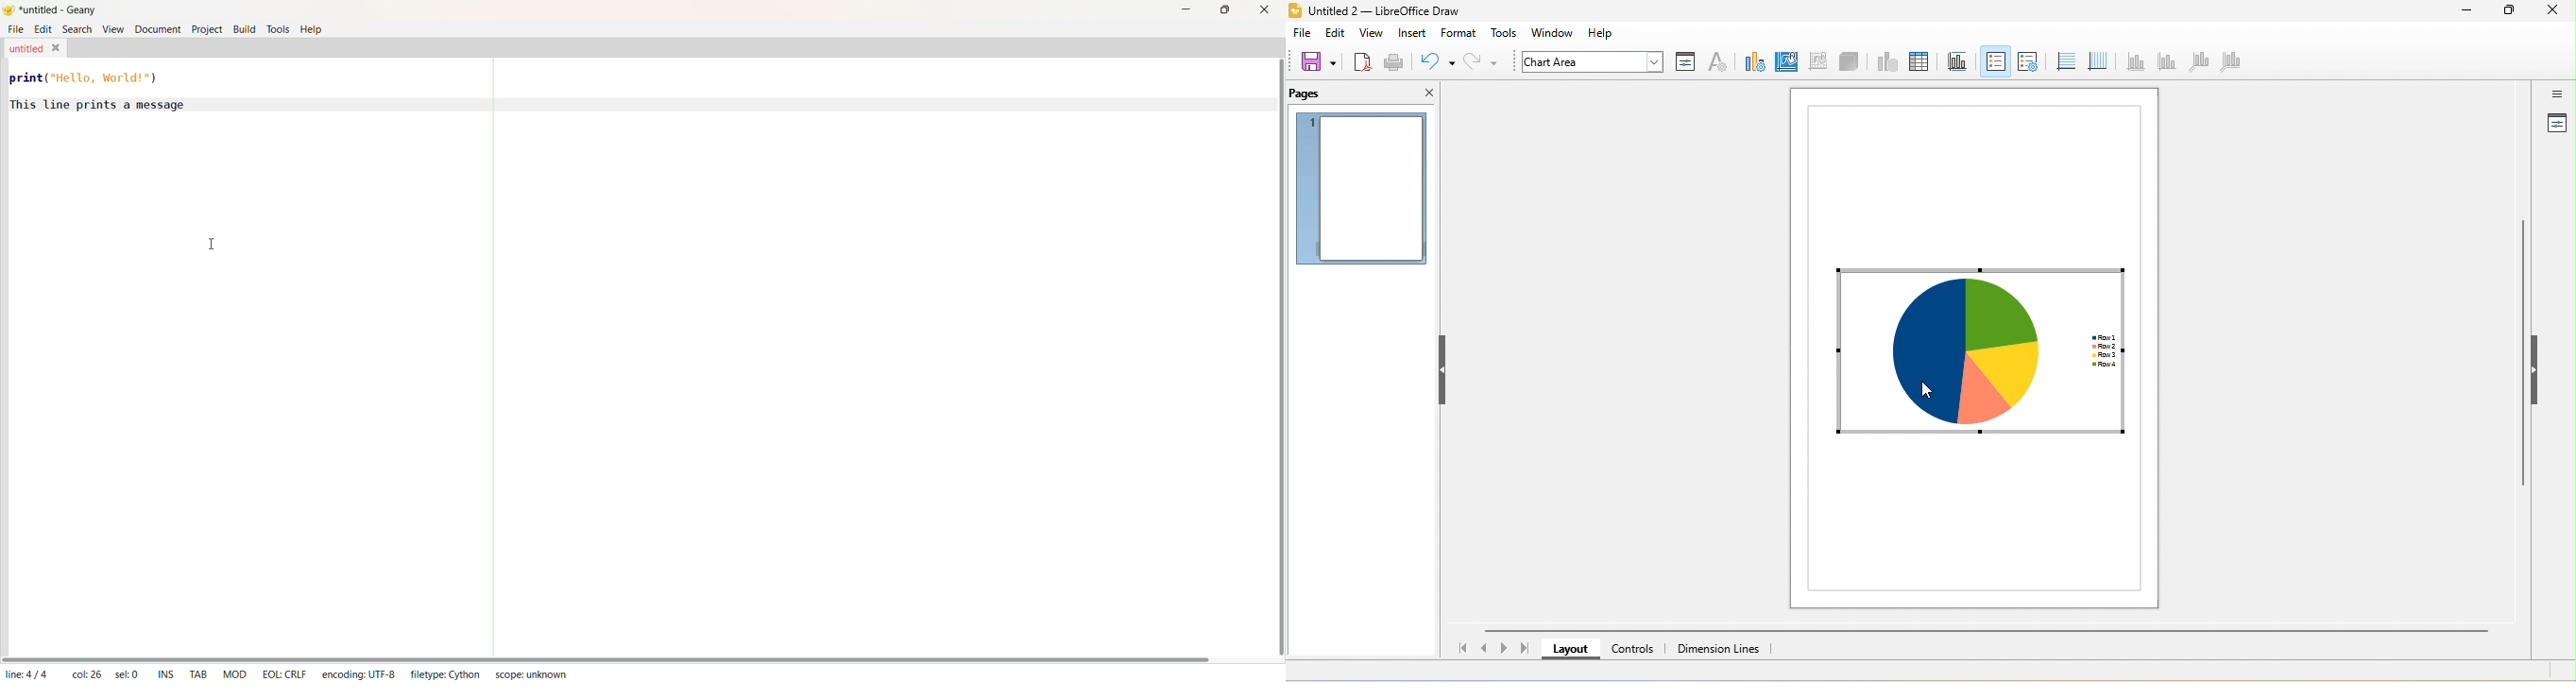  Describe the element at coordinates (1484, 62) in the screenshot. I see `redo` at that location.